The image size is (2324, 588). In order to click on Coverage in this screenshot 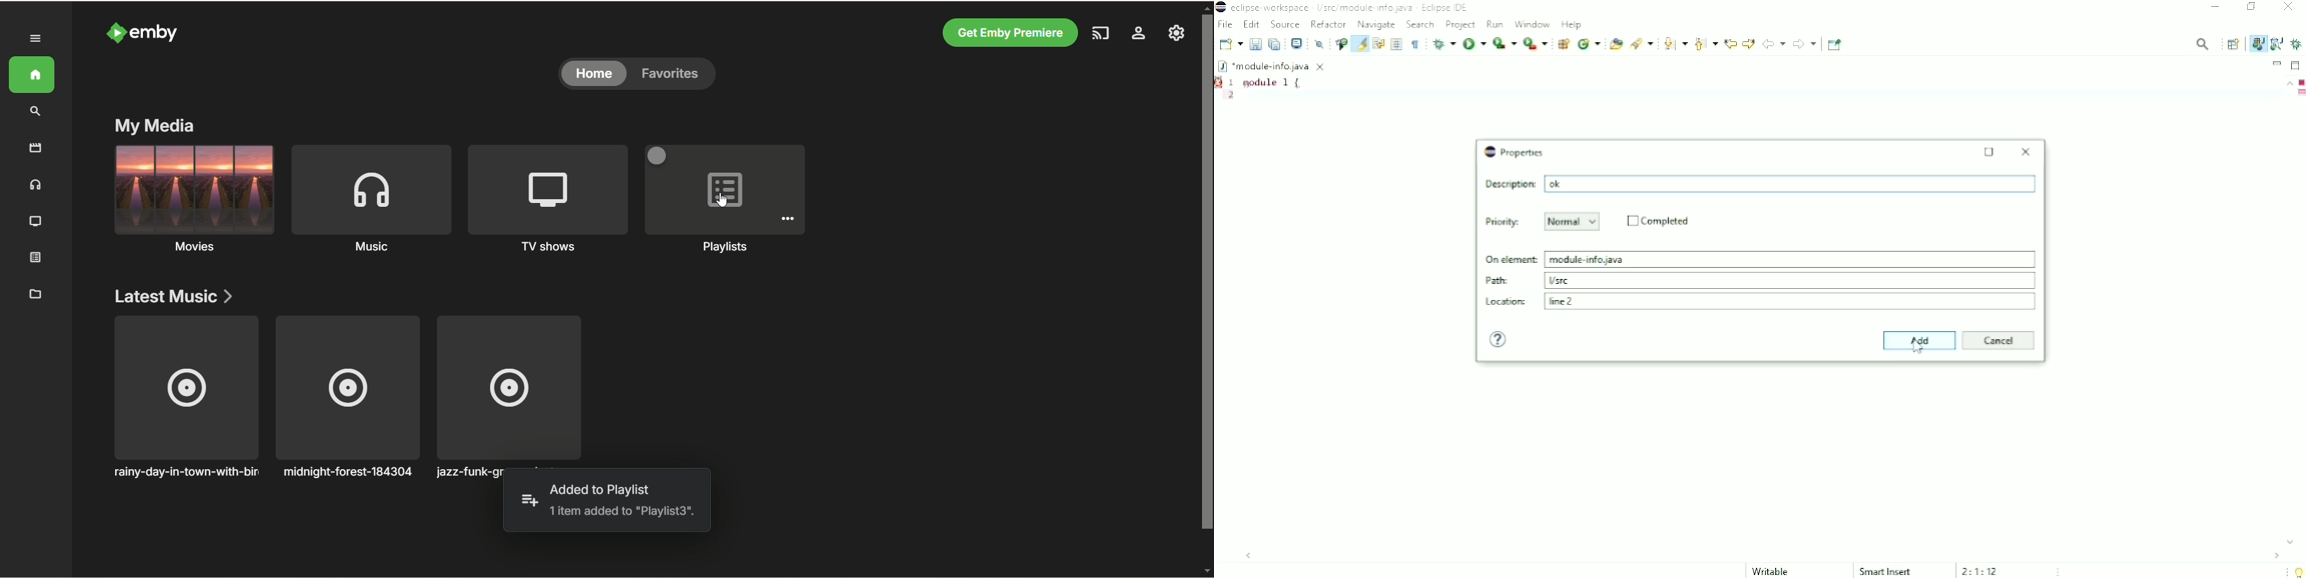, I will do `click(1504, 43)`.